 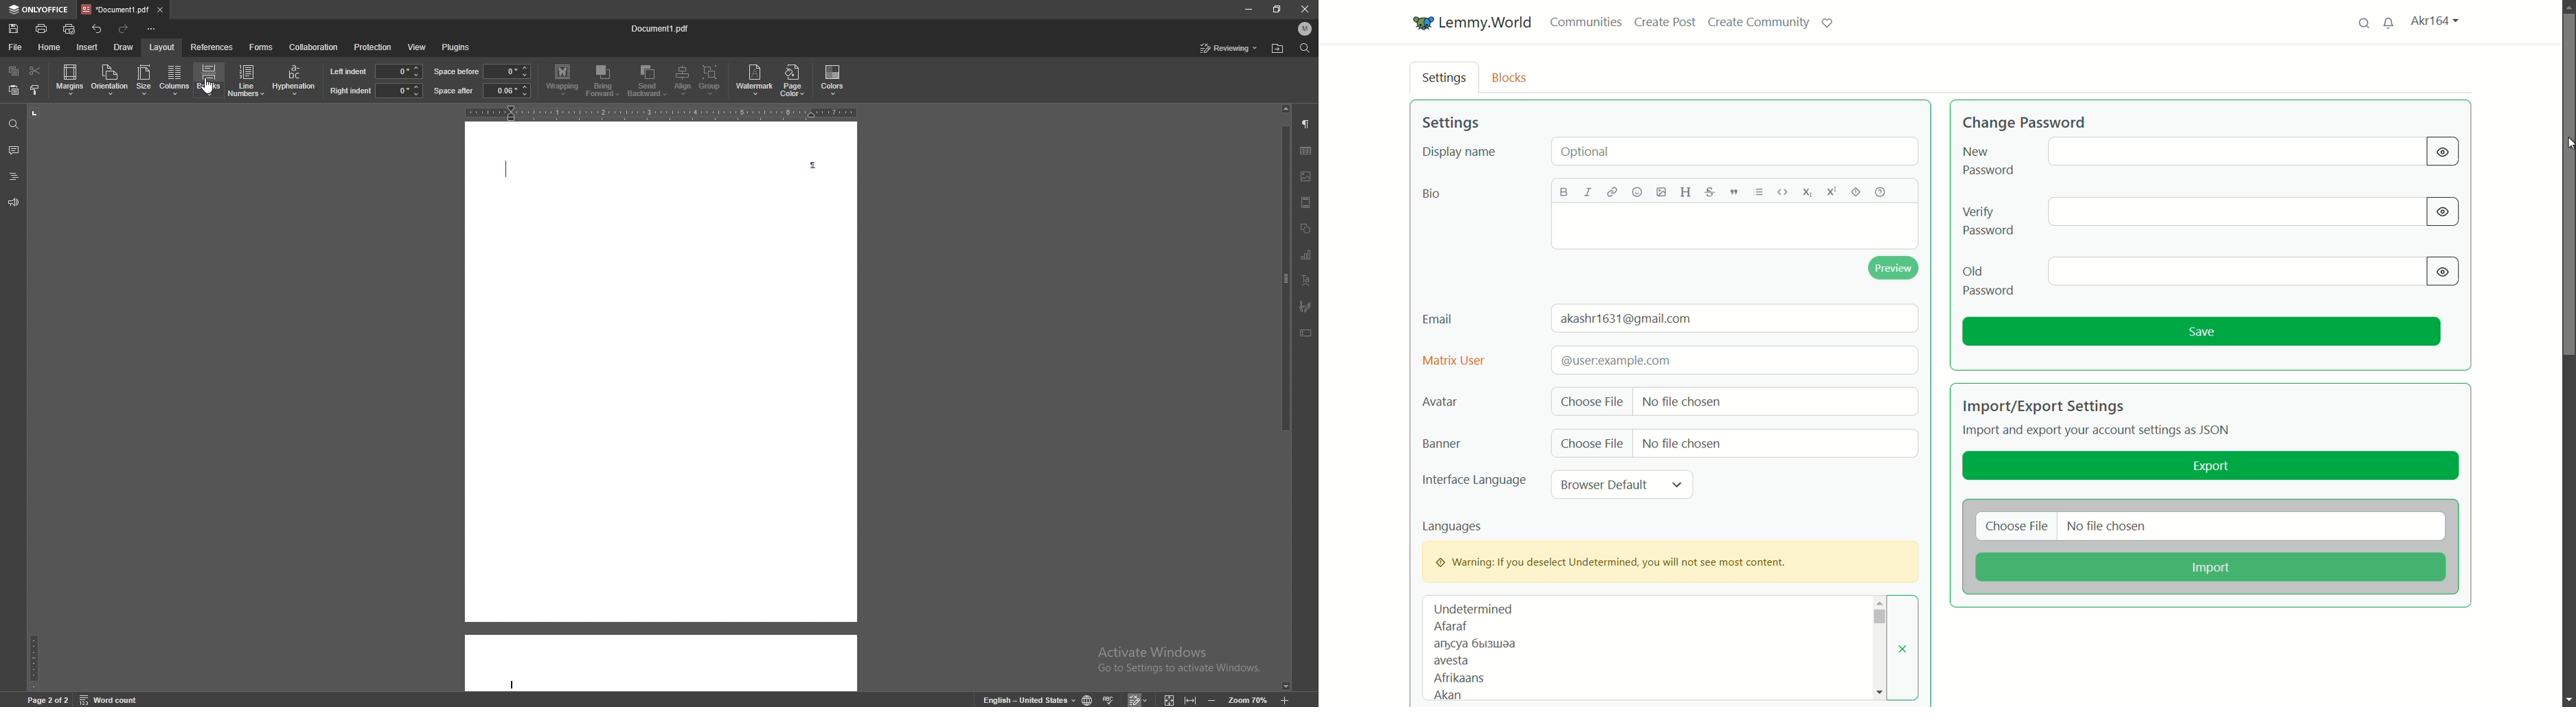 I want to click on vertical scroll bar, so click(x=2564, y=107).